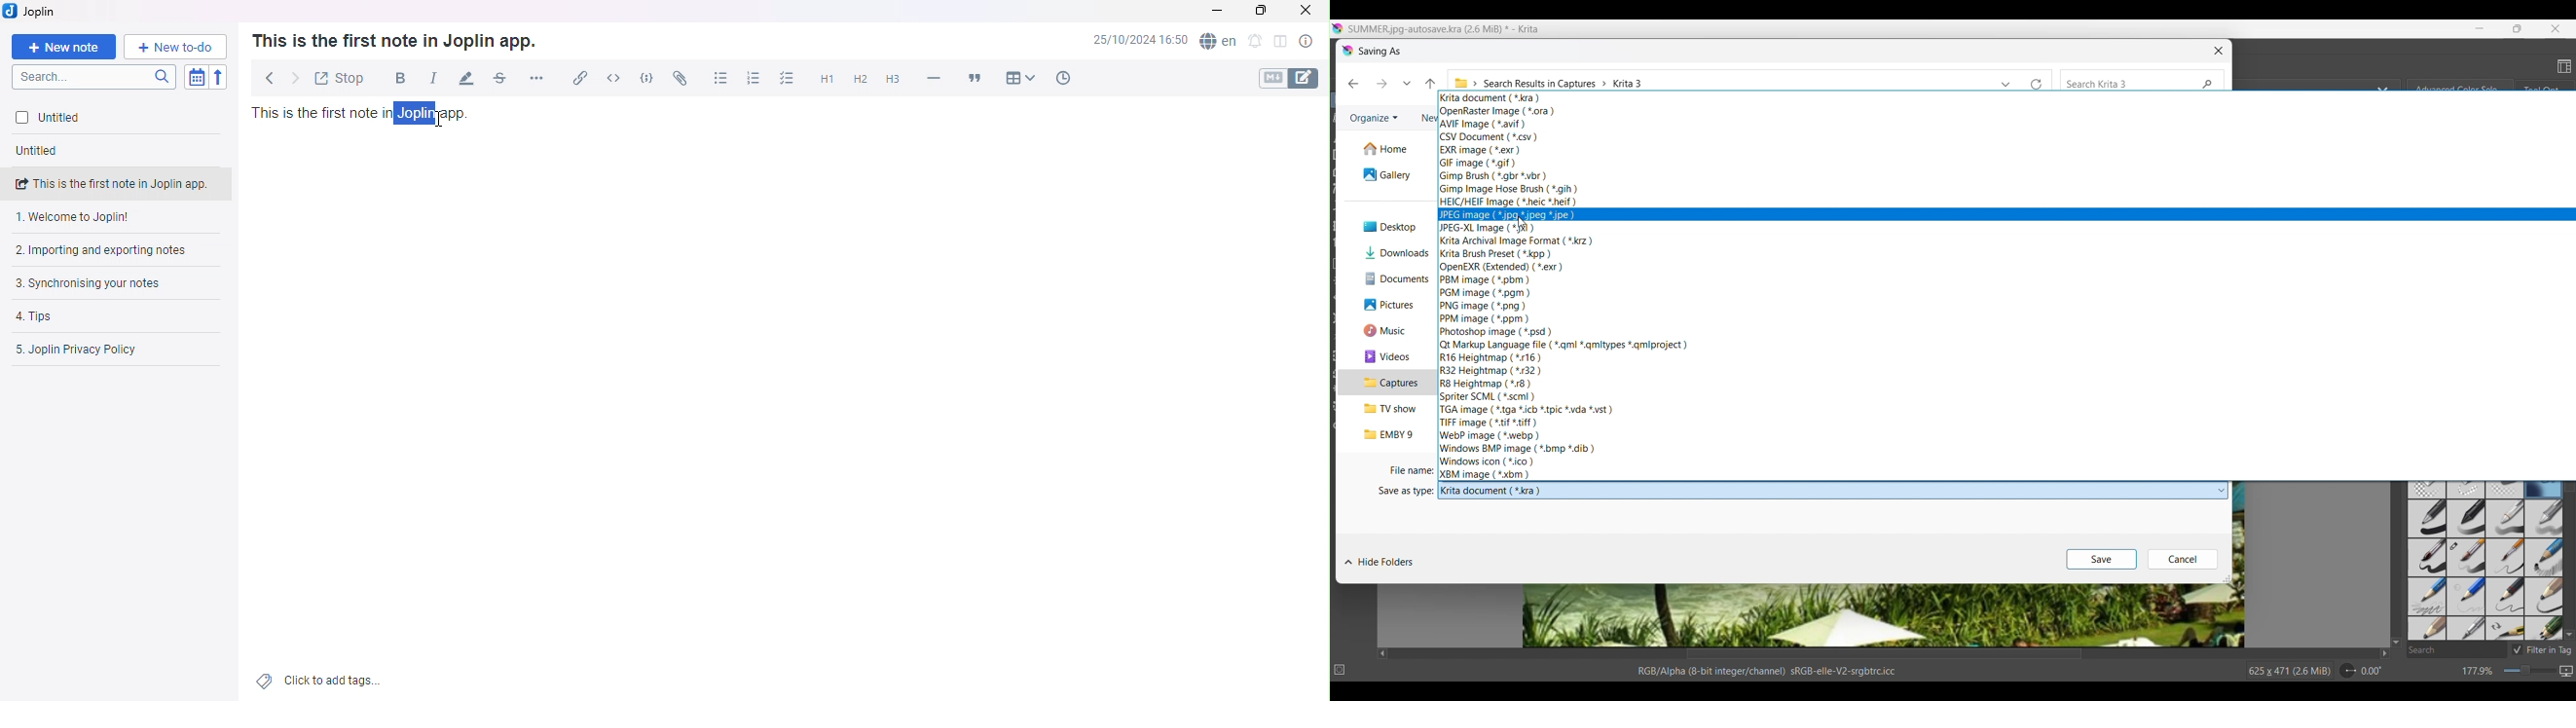 The height and width of the screenshot is (728, 2576). I want to click on Table , so click(1020, 76).